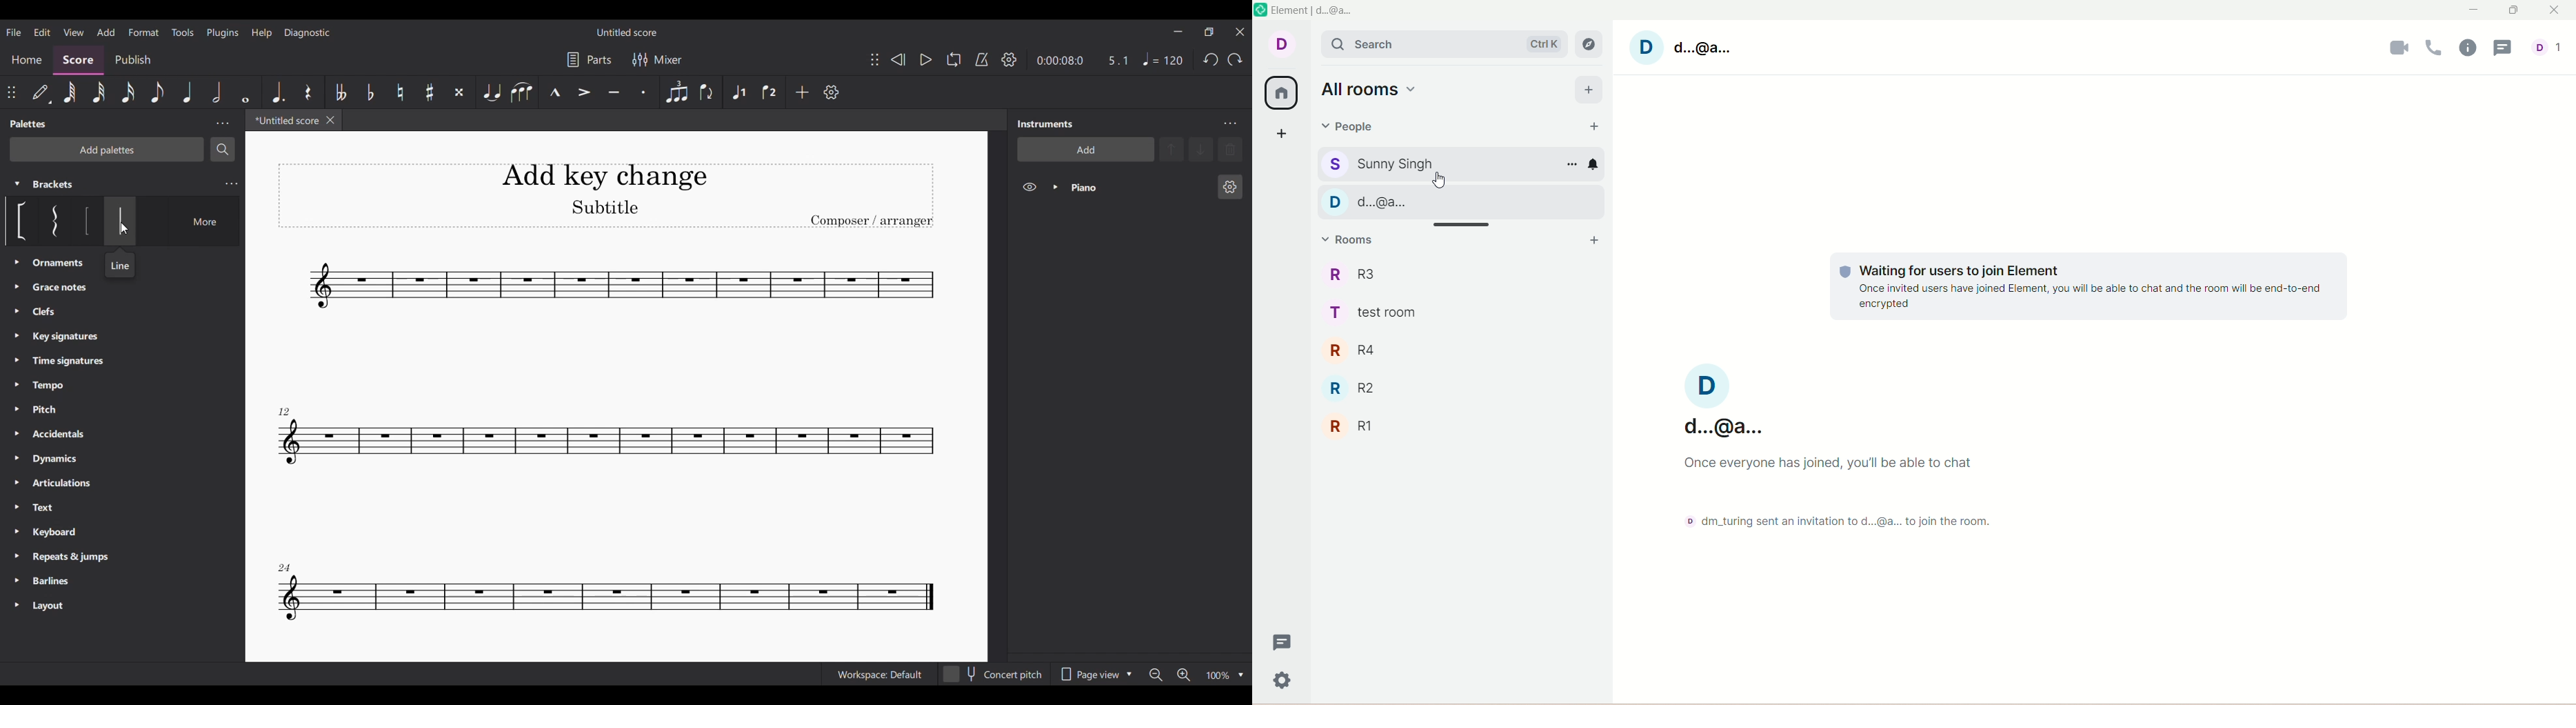  Describe the element at coordinates (589, 59) in the screenshot. I see `Parts` at that location.